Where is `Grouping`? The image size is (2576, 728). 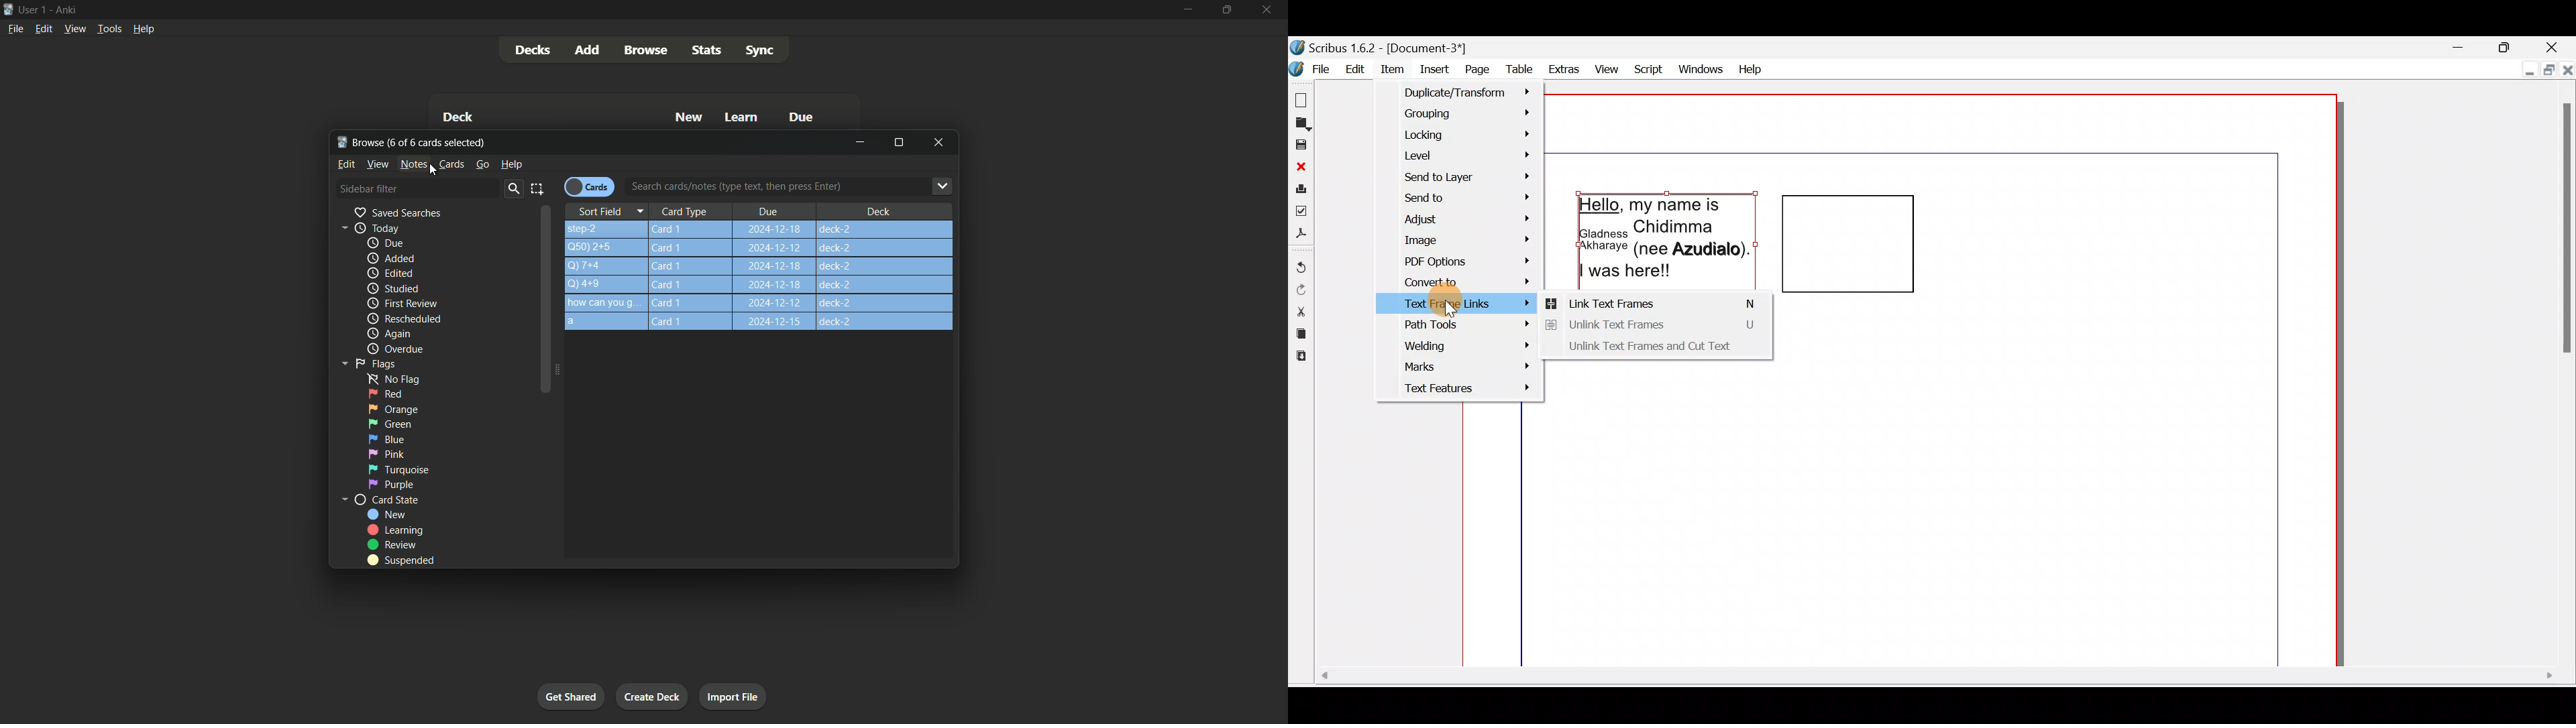 Grouping is located at coordinates (1466, 111).